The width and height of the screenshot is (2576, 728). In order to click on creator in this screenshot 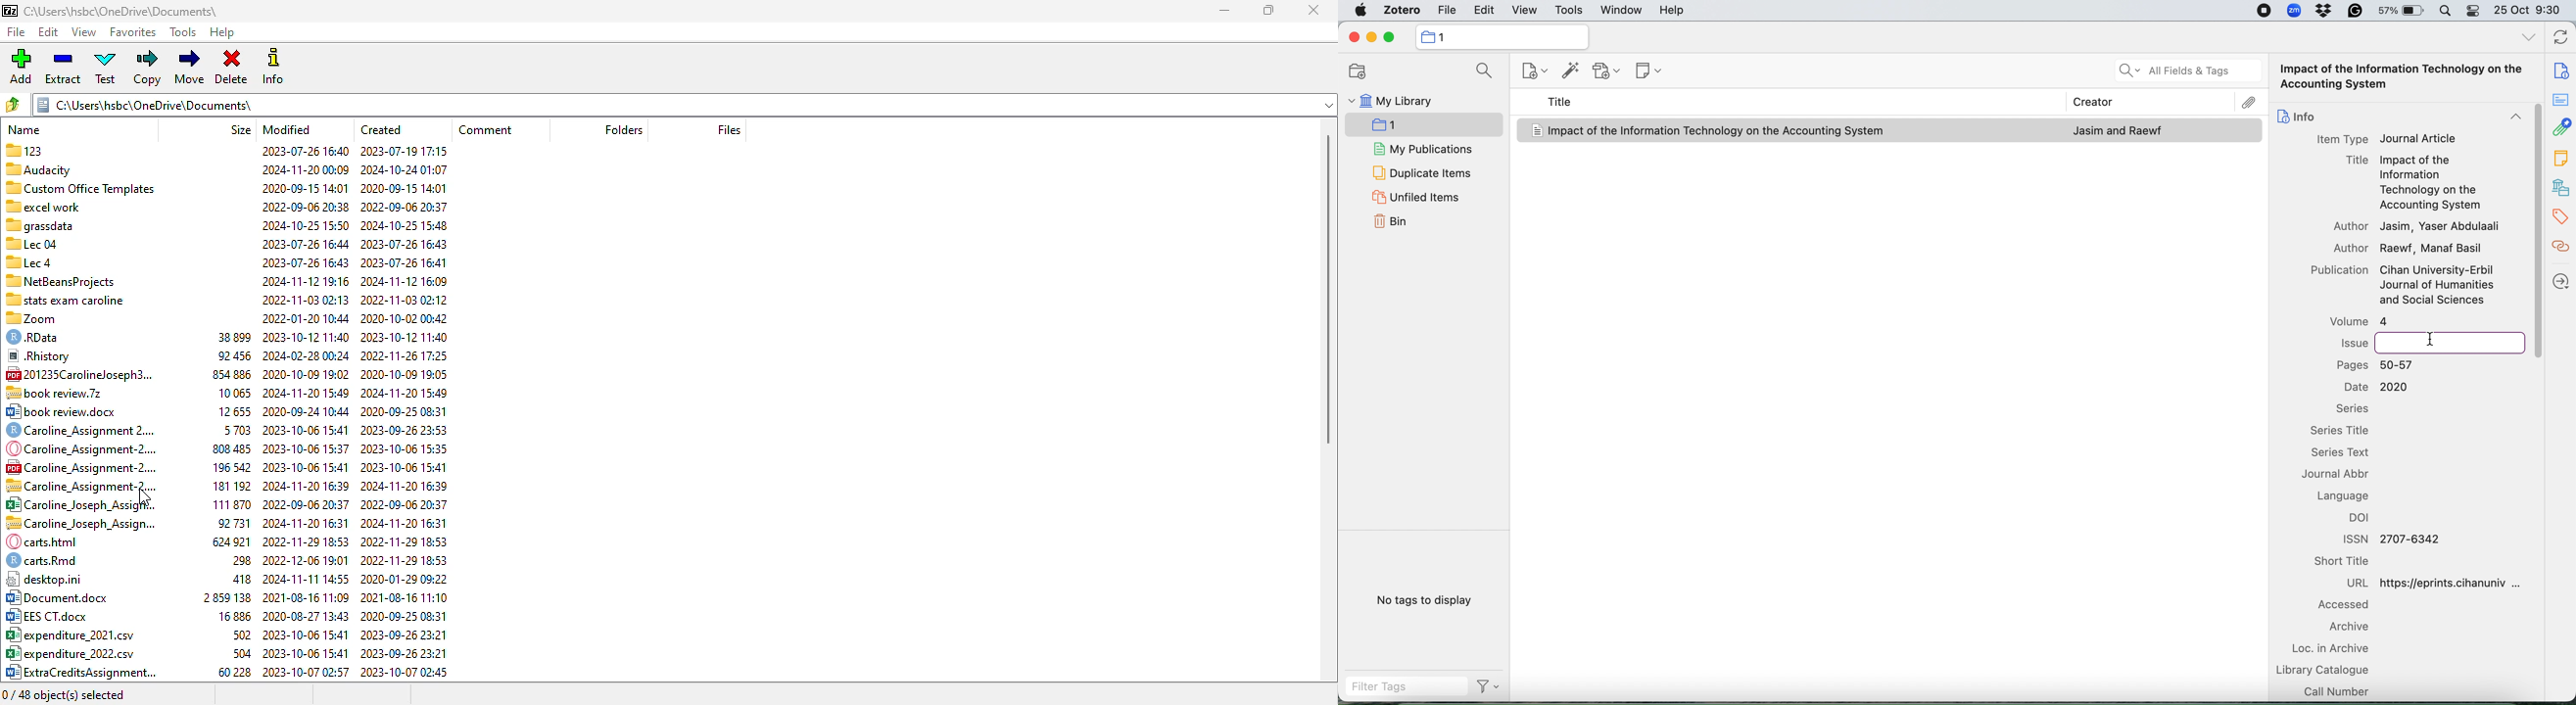, I will do `click(2233, 103)`.